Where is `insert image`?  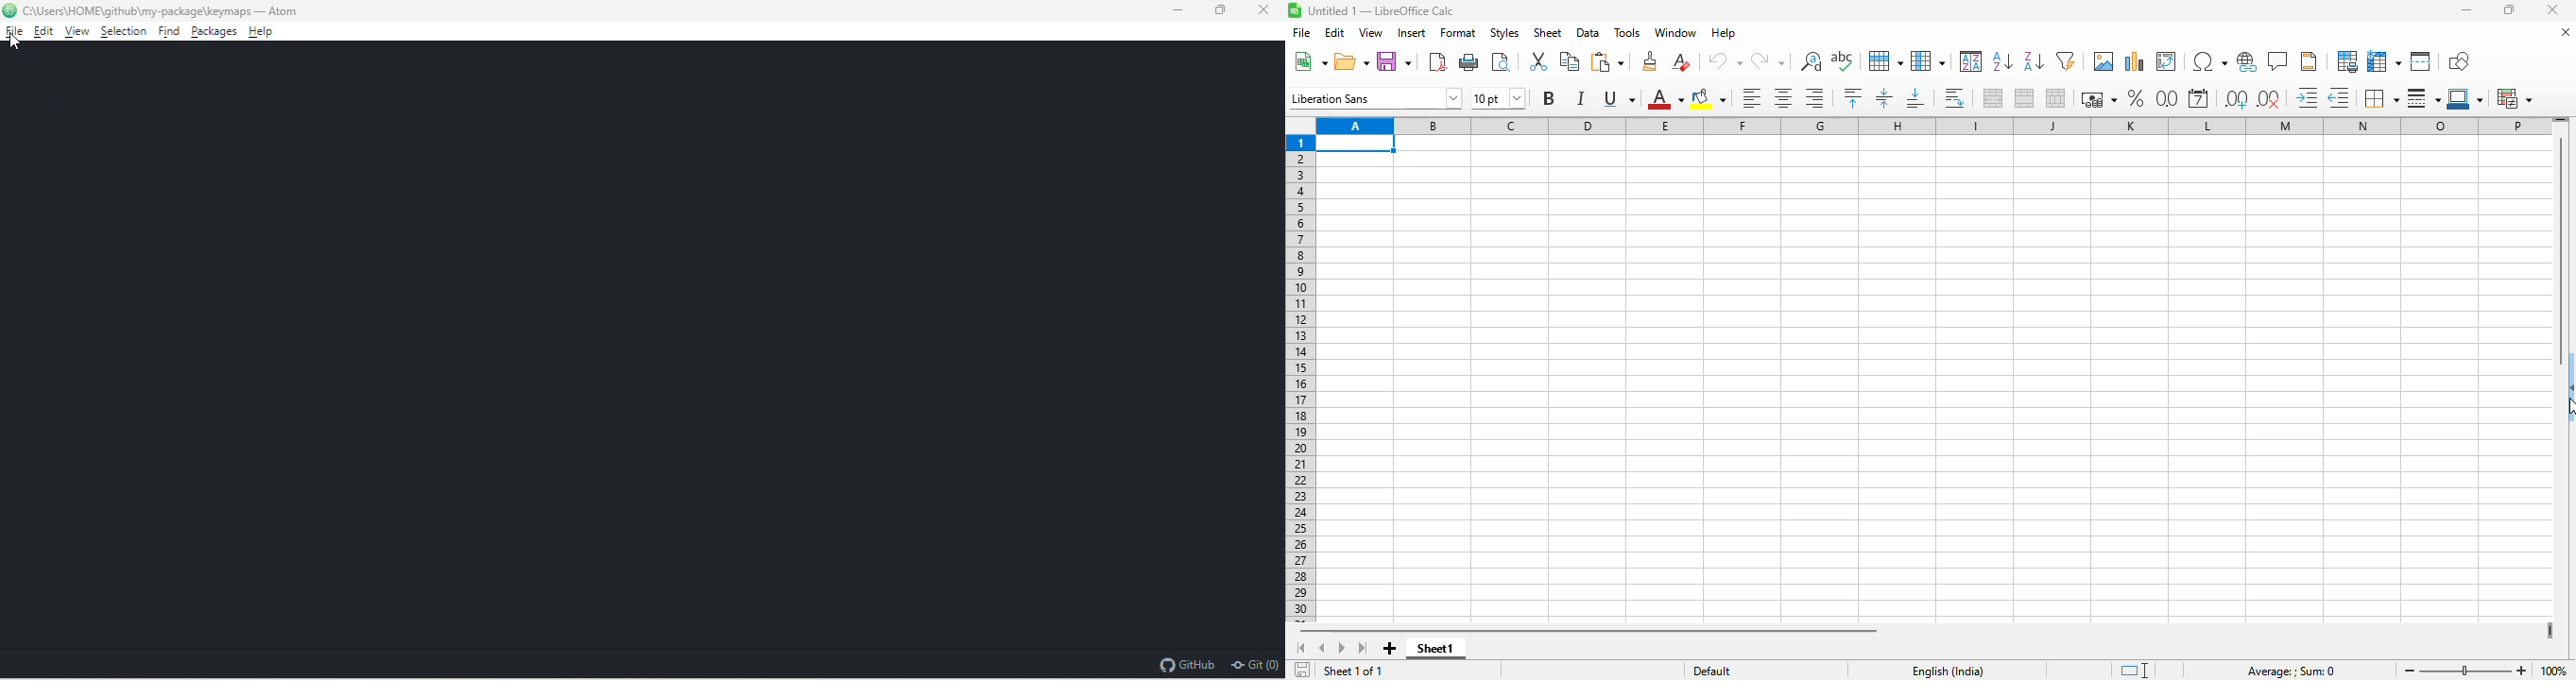 insert image is located at coordinates (2104, 61).